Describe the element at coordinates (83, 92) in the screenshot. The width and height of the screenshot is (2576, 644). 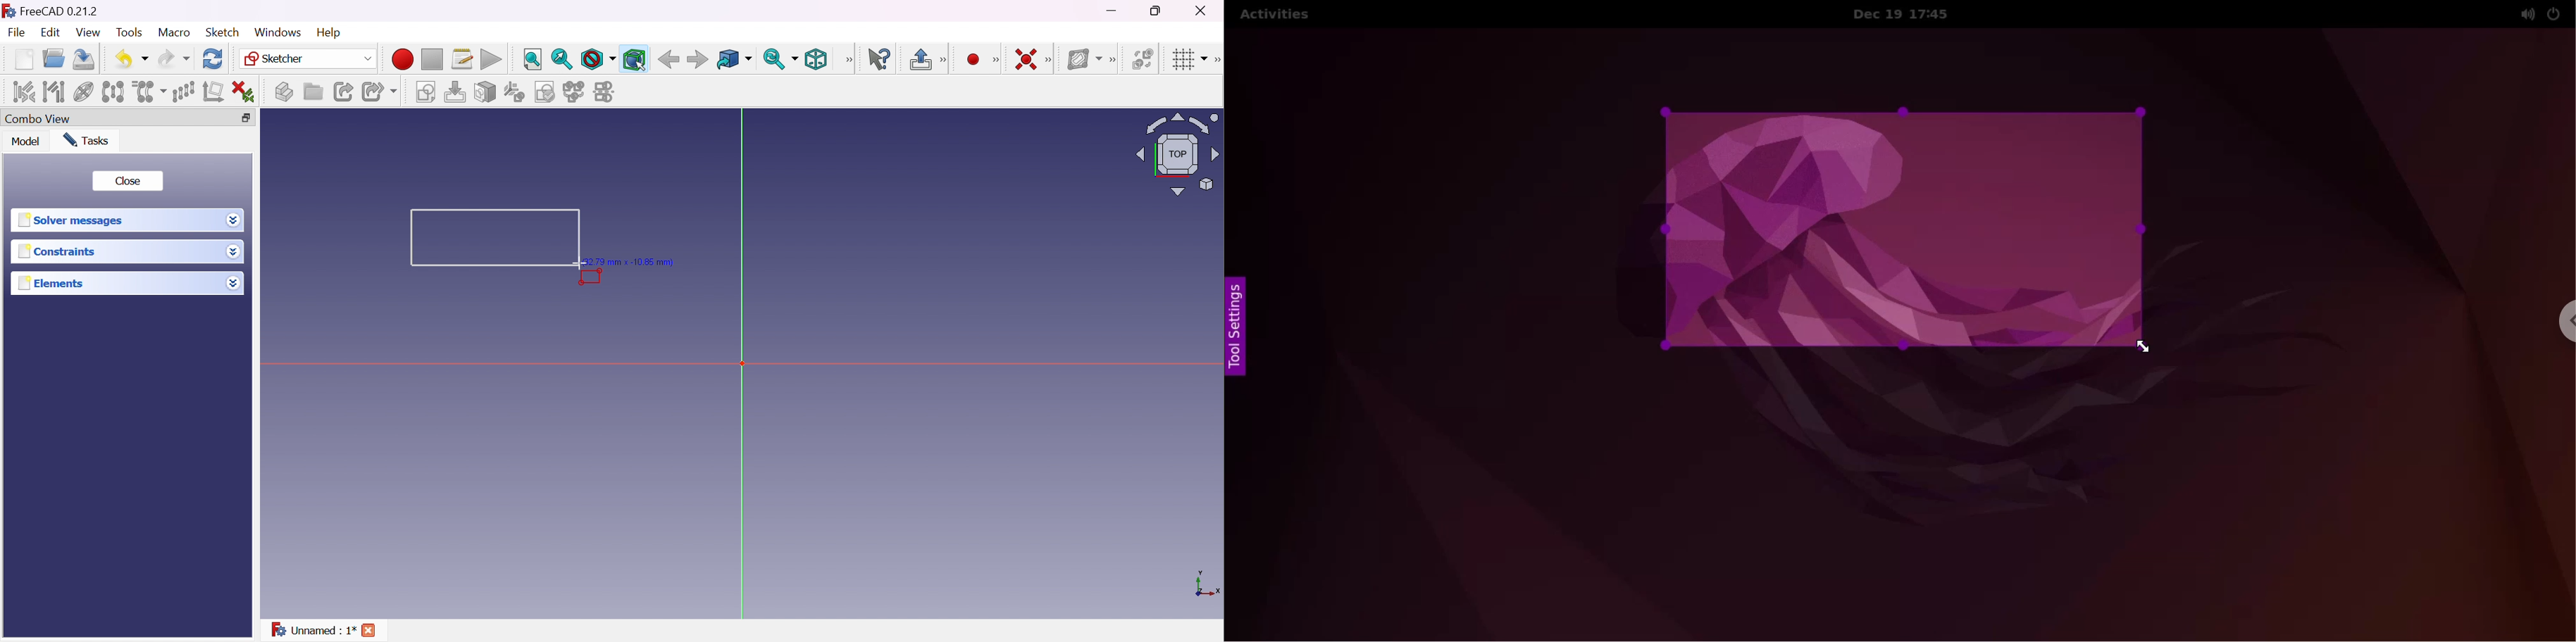
I see `Show/hide internal geometry` at that location.